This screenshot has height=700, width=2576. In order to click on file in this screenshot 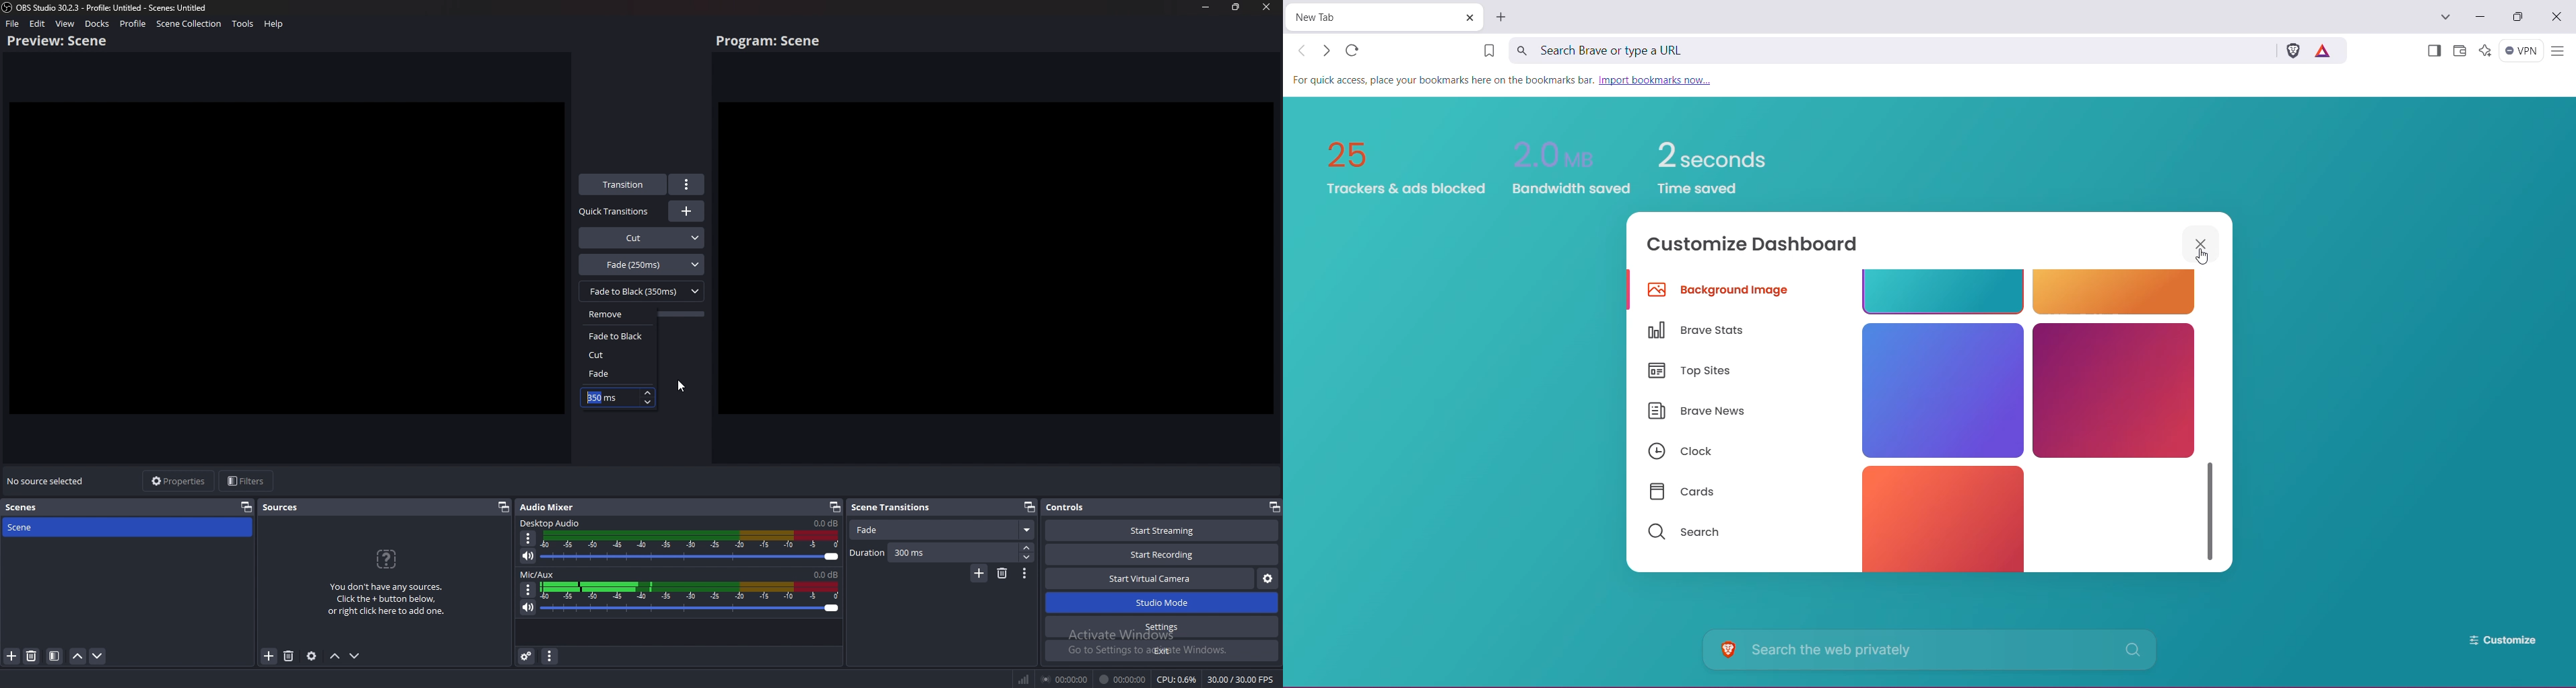, I will do `click(13, 23)`.